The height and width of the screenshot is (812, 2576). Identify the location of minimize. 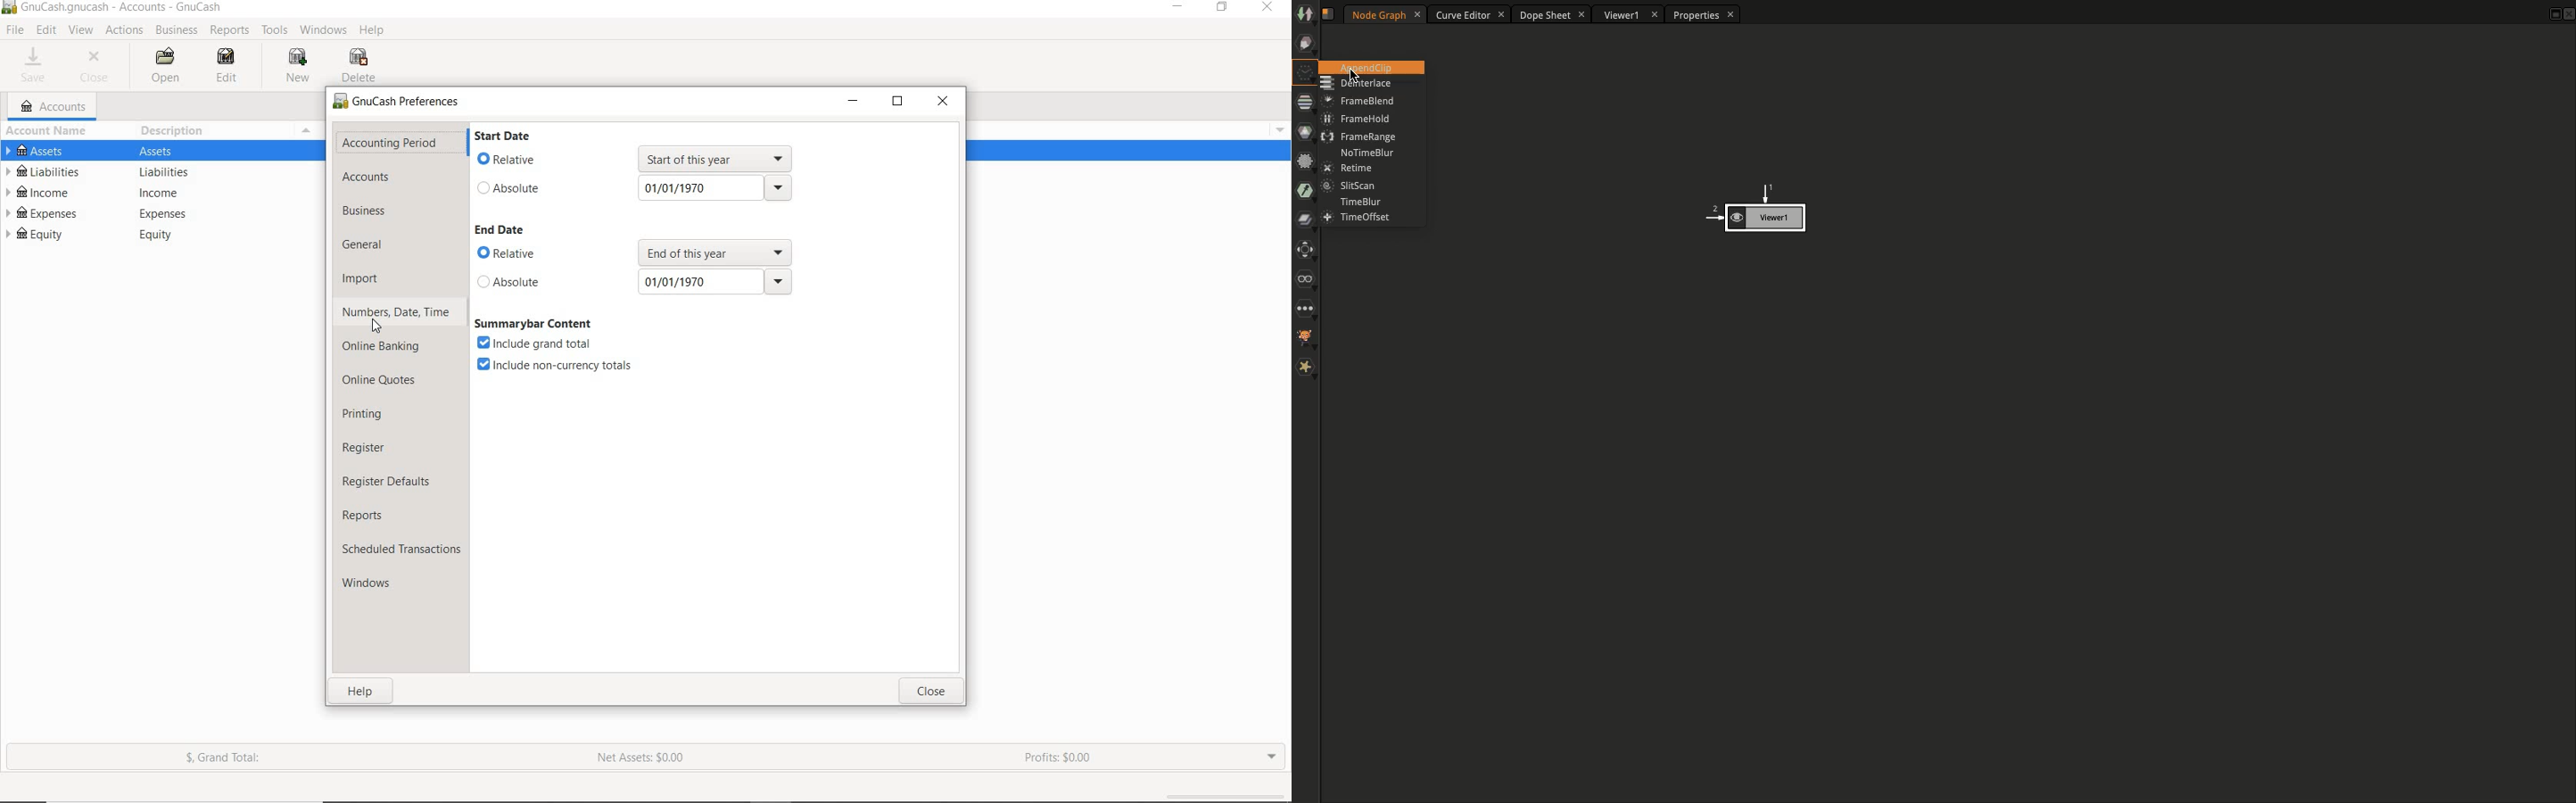
(854, 102).